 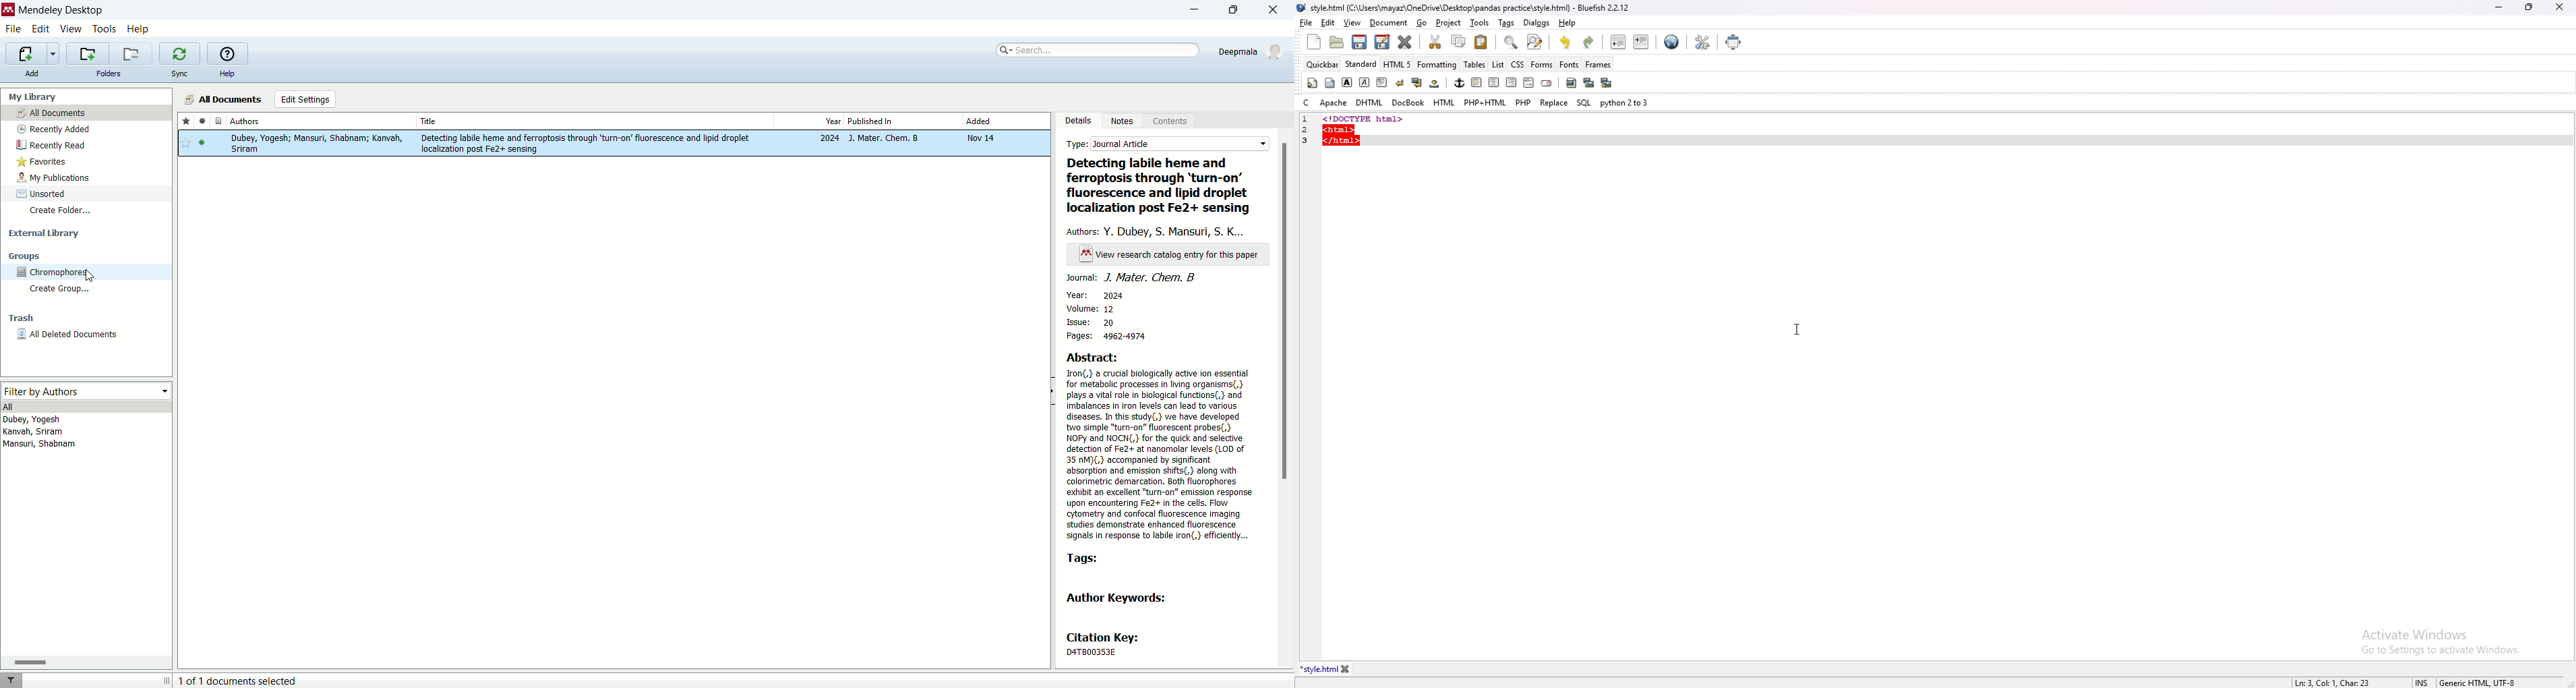 I want to click on | DA4TBO03S3E, so click(x=1104, y=652).